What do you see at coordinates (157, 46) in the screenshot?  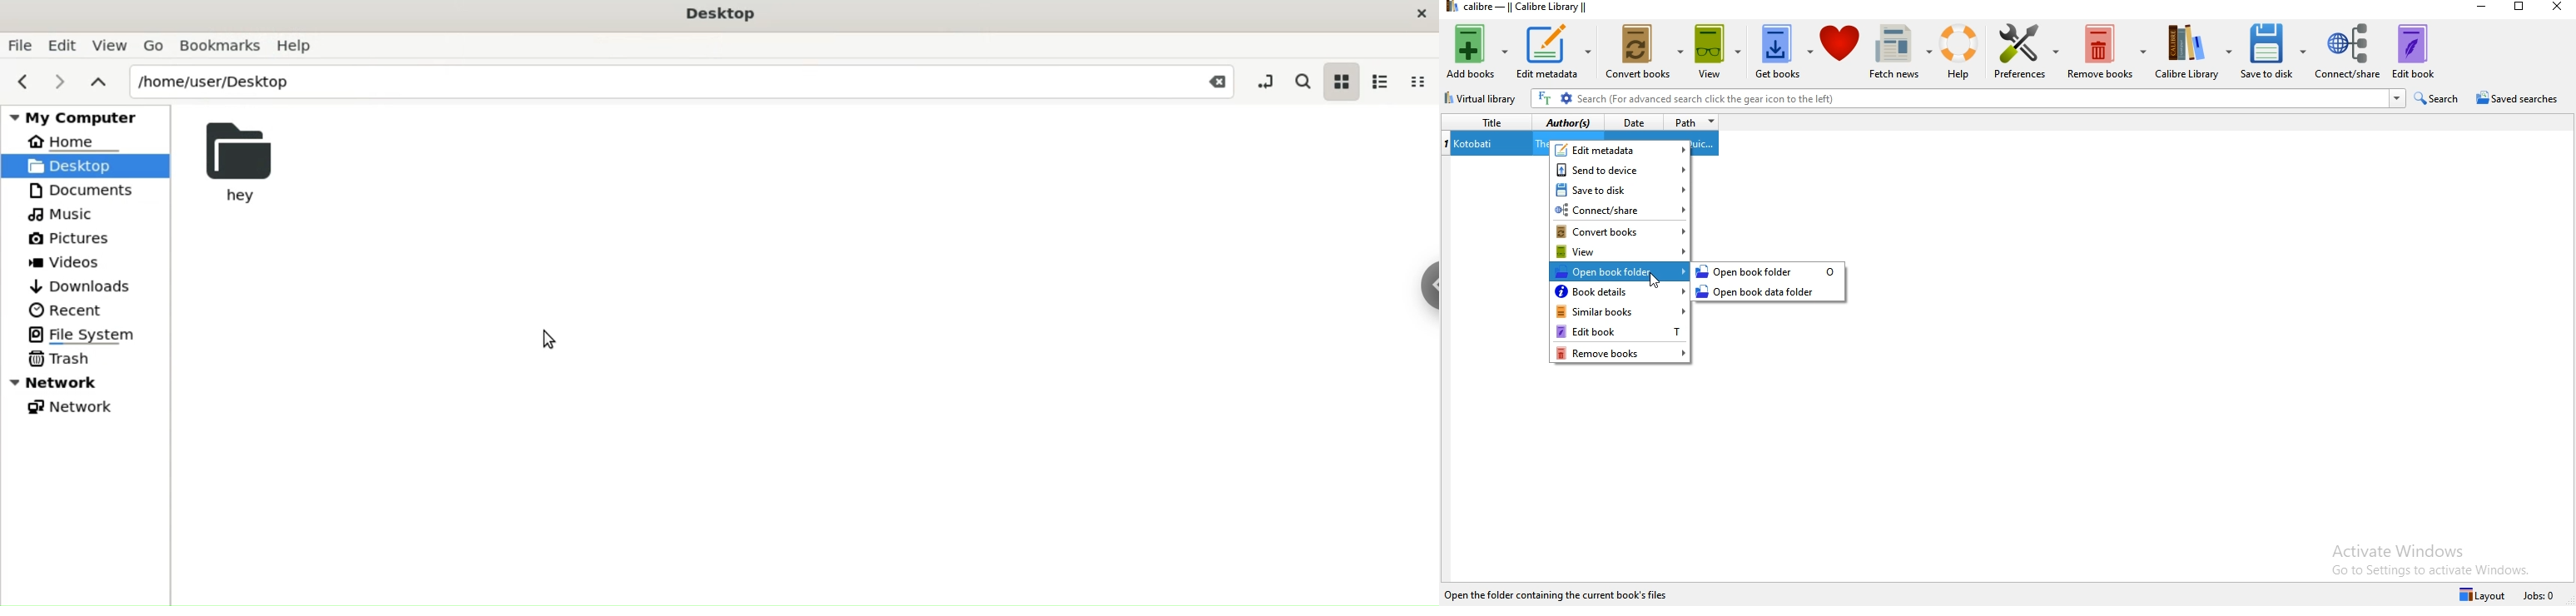 I see `Go` at bounding box center [157, 46].